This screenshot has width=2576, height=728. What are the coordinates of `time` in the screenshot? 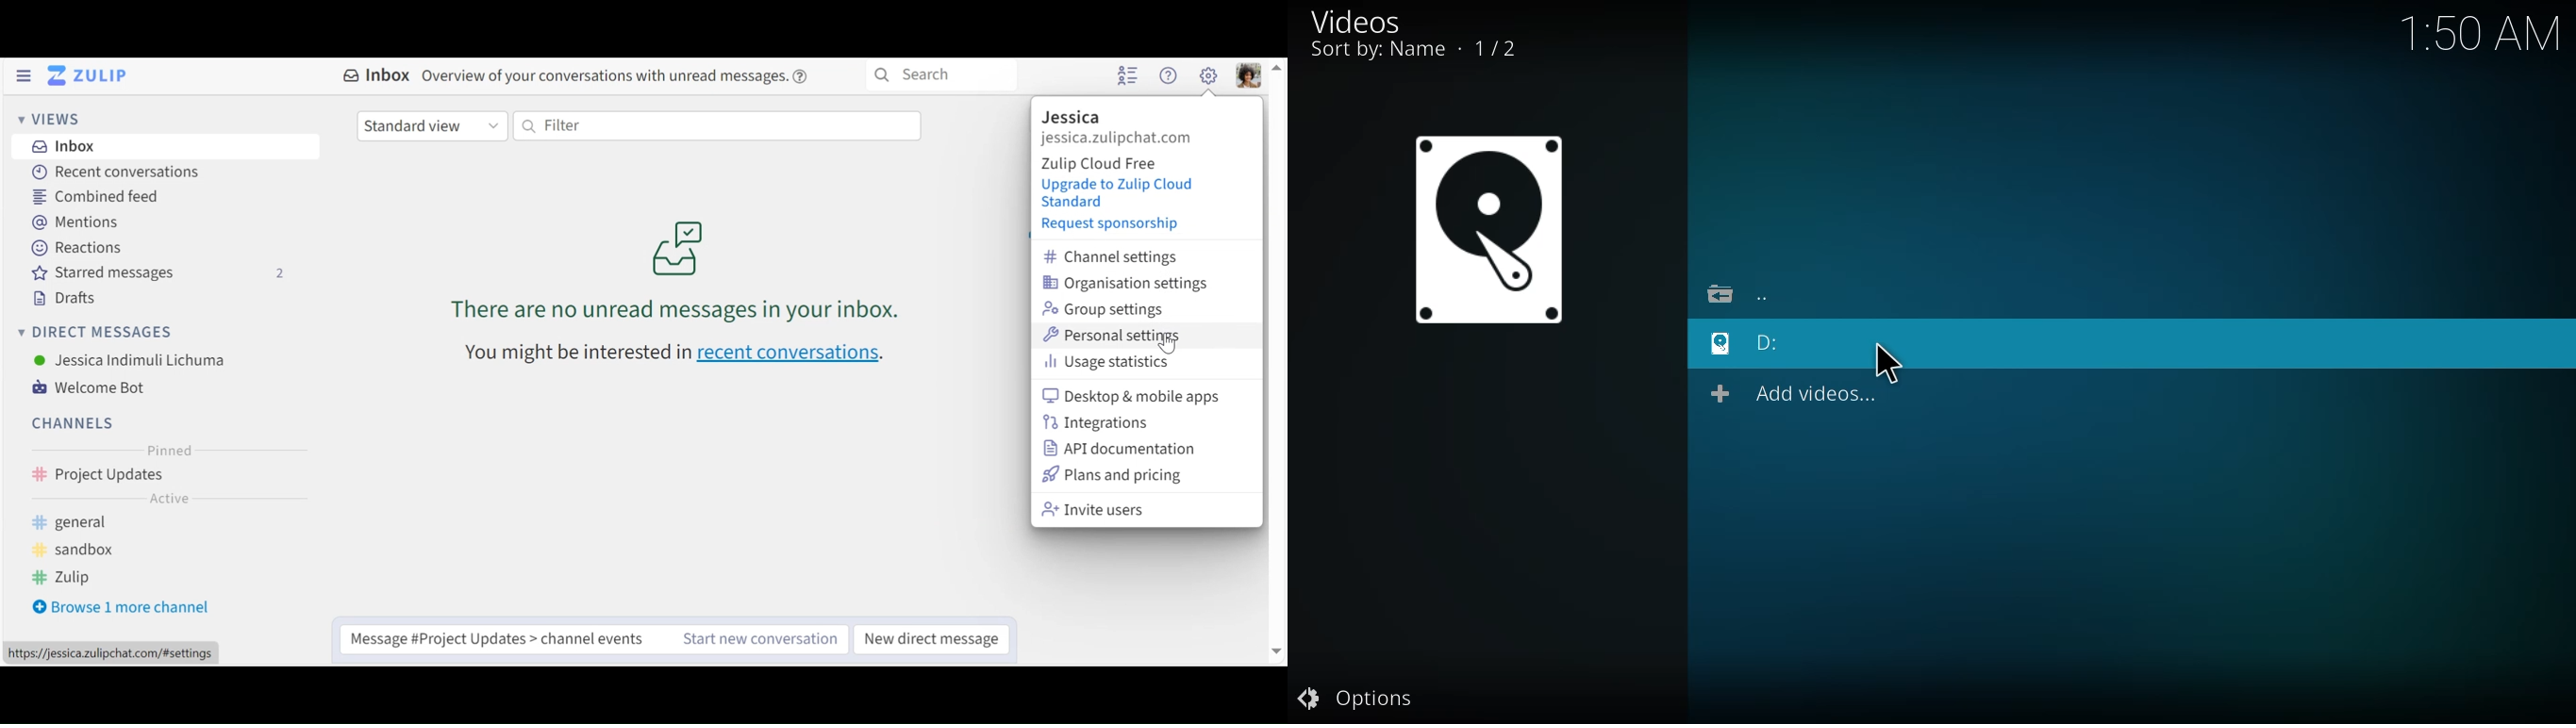 It's located at (2481, 38).